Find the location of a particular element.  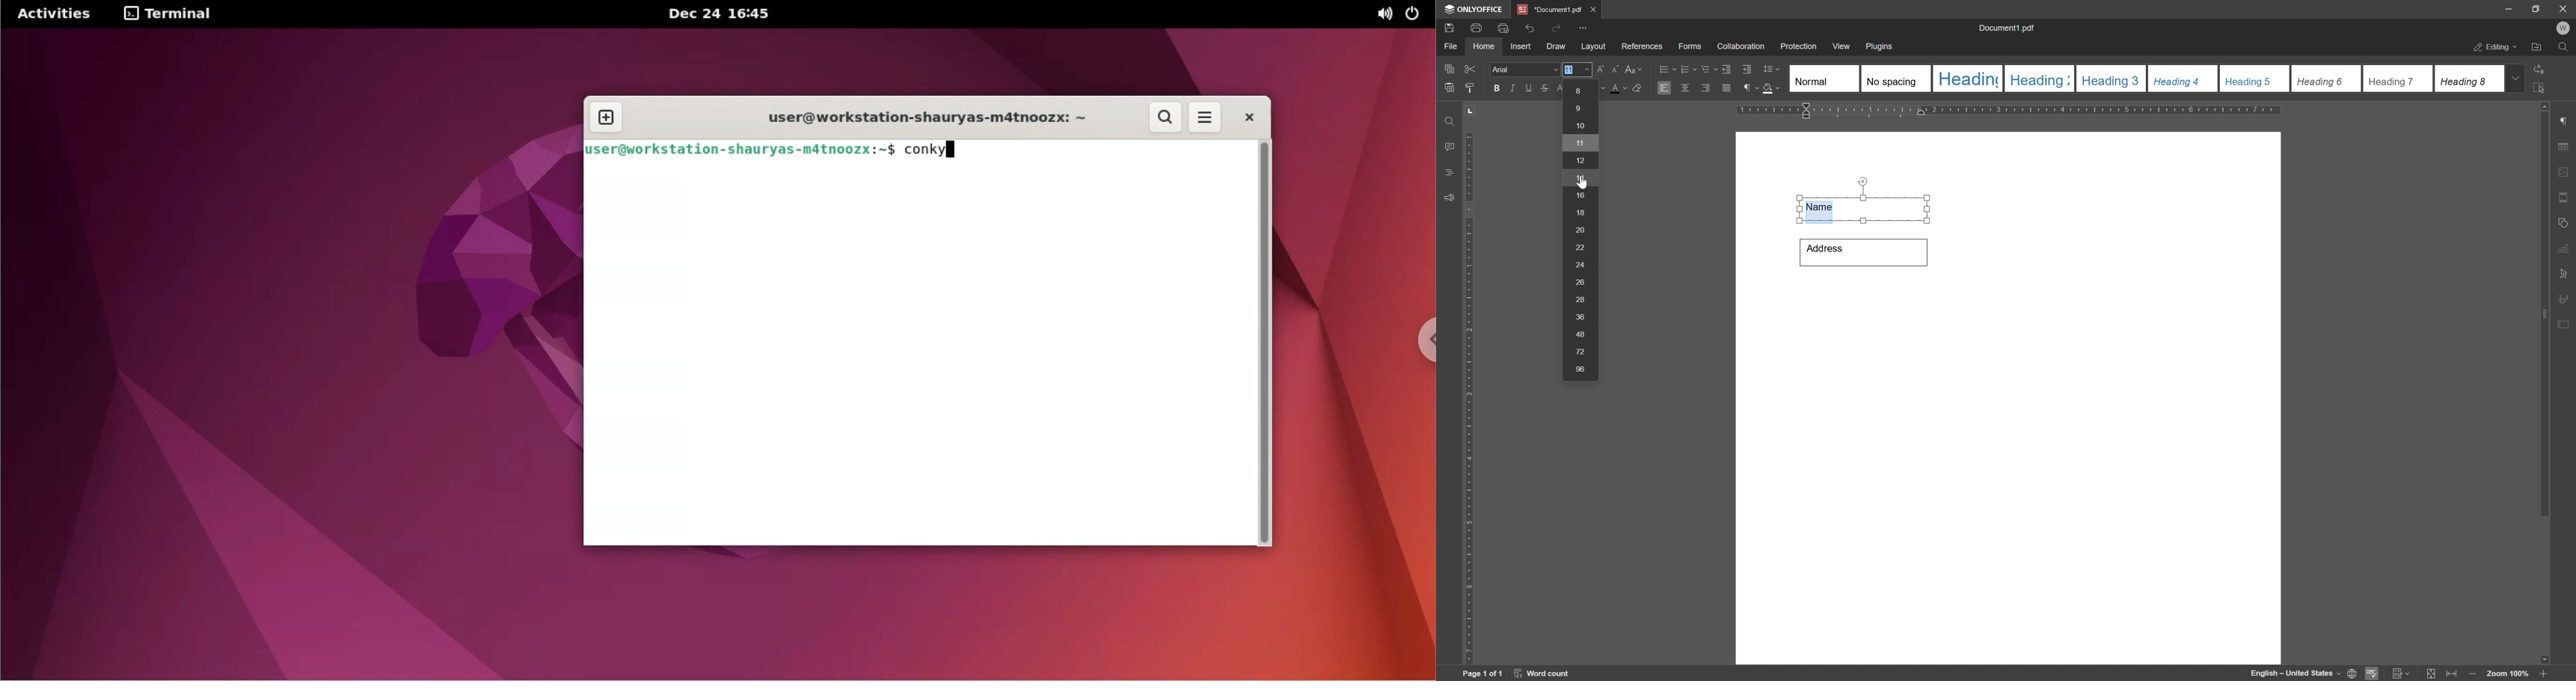

multilevel list is located at coordinates (1708, 69).